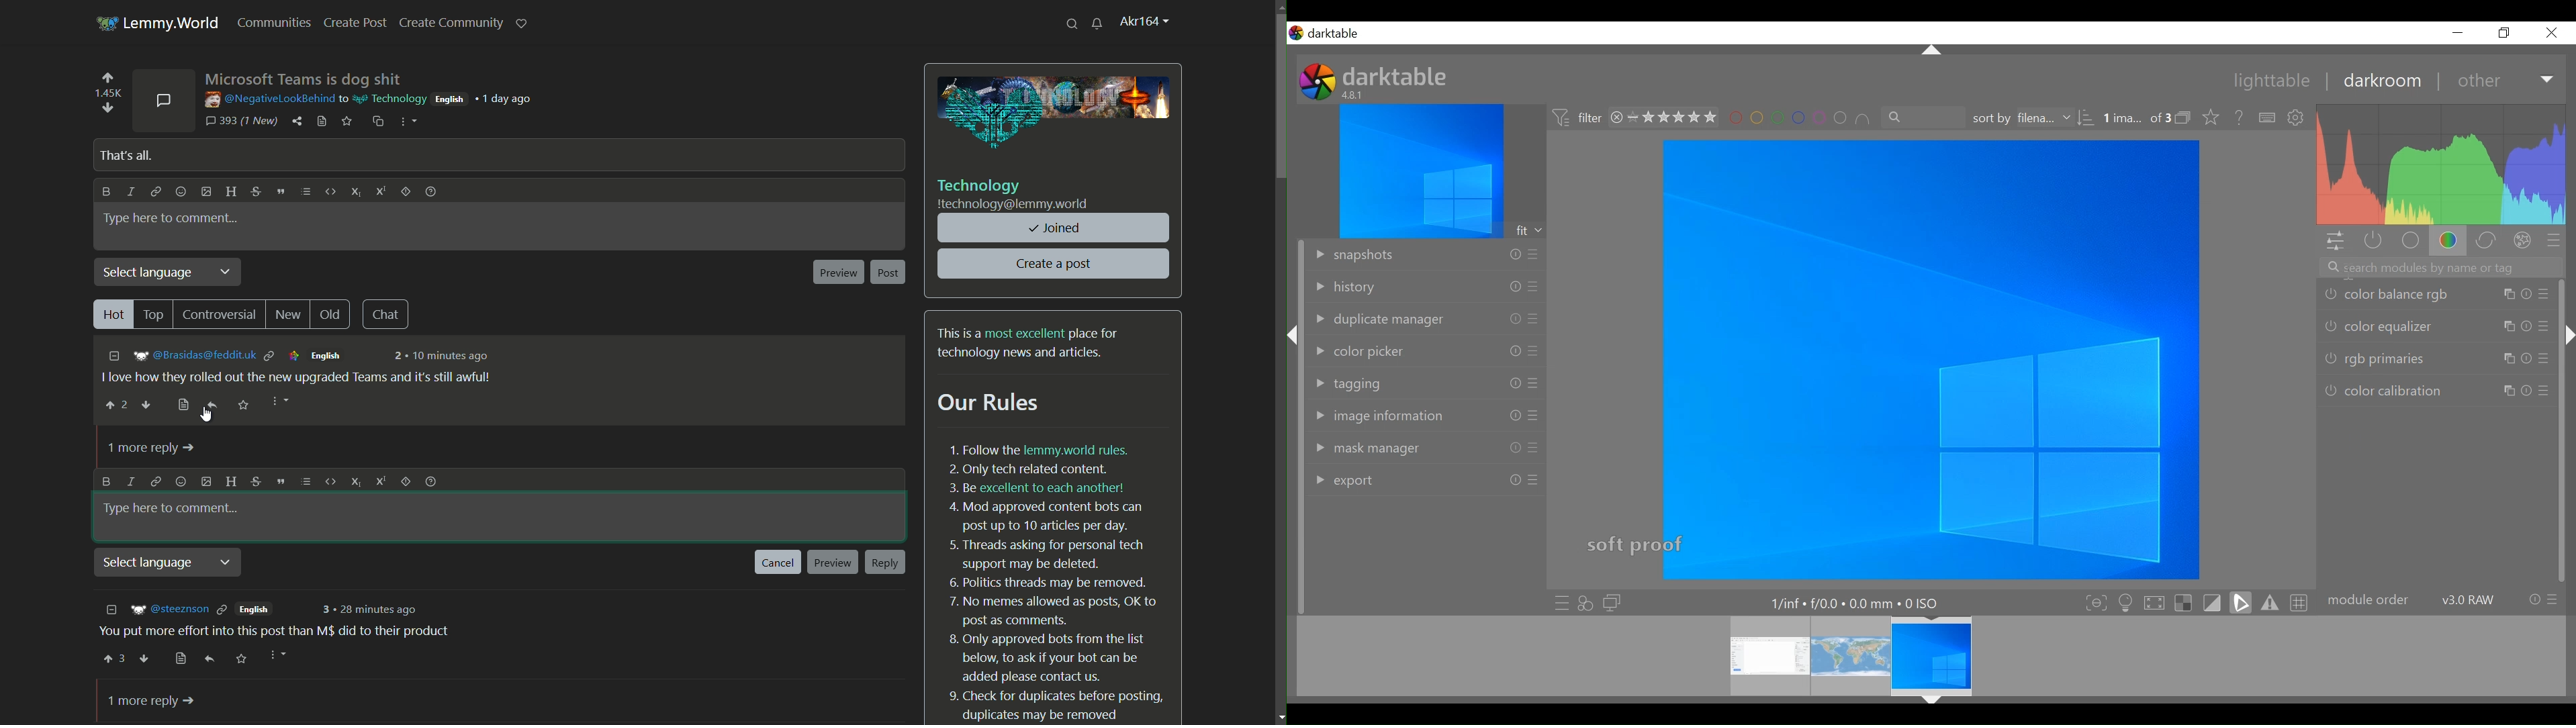 The image size is (2576, 728). What do you see at coordinates (2458, 33) in the screenshot?
I see `minimize` at bounding box center [2458, 33].